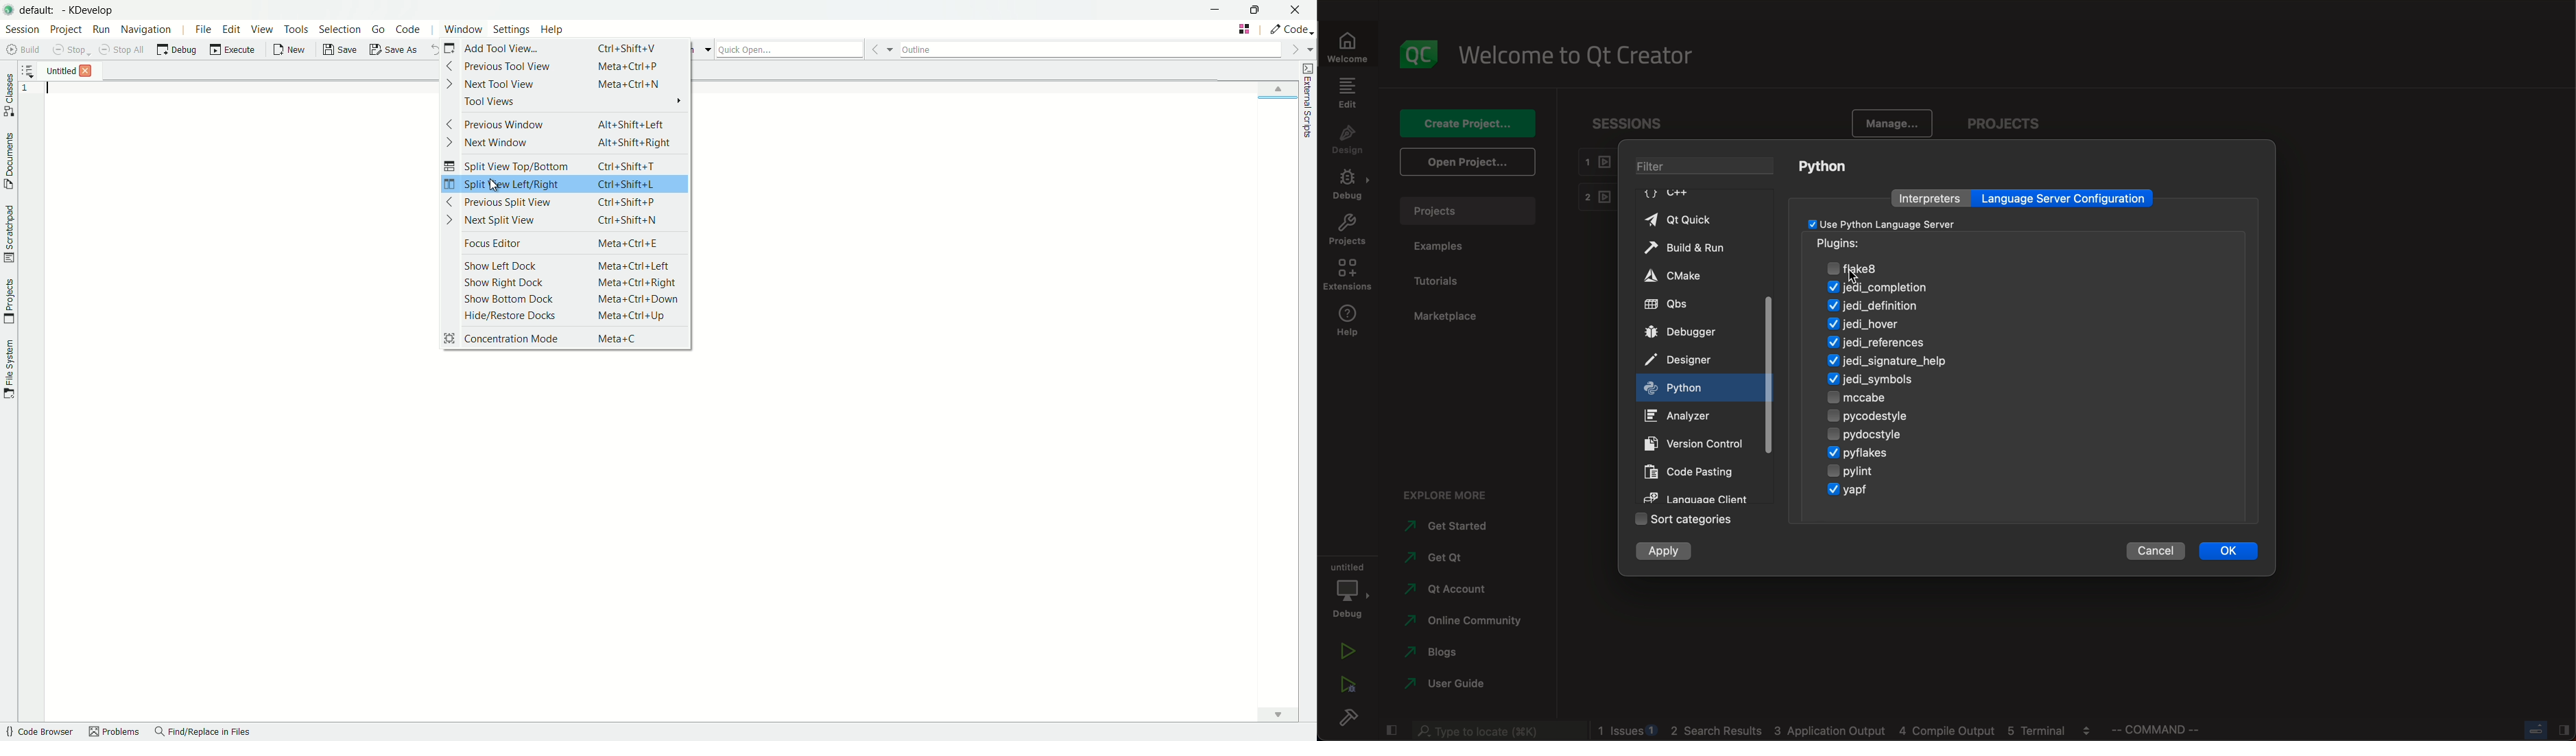 Image resolution: width=2576 pixels, height=756 pixels. I want to click on welcome, so click(1346, 45).